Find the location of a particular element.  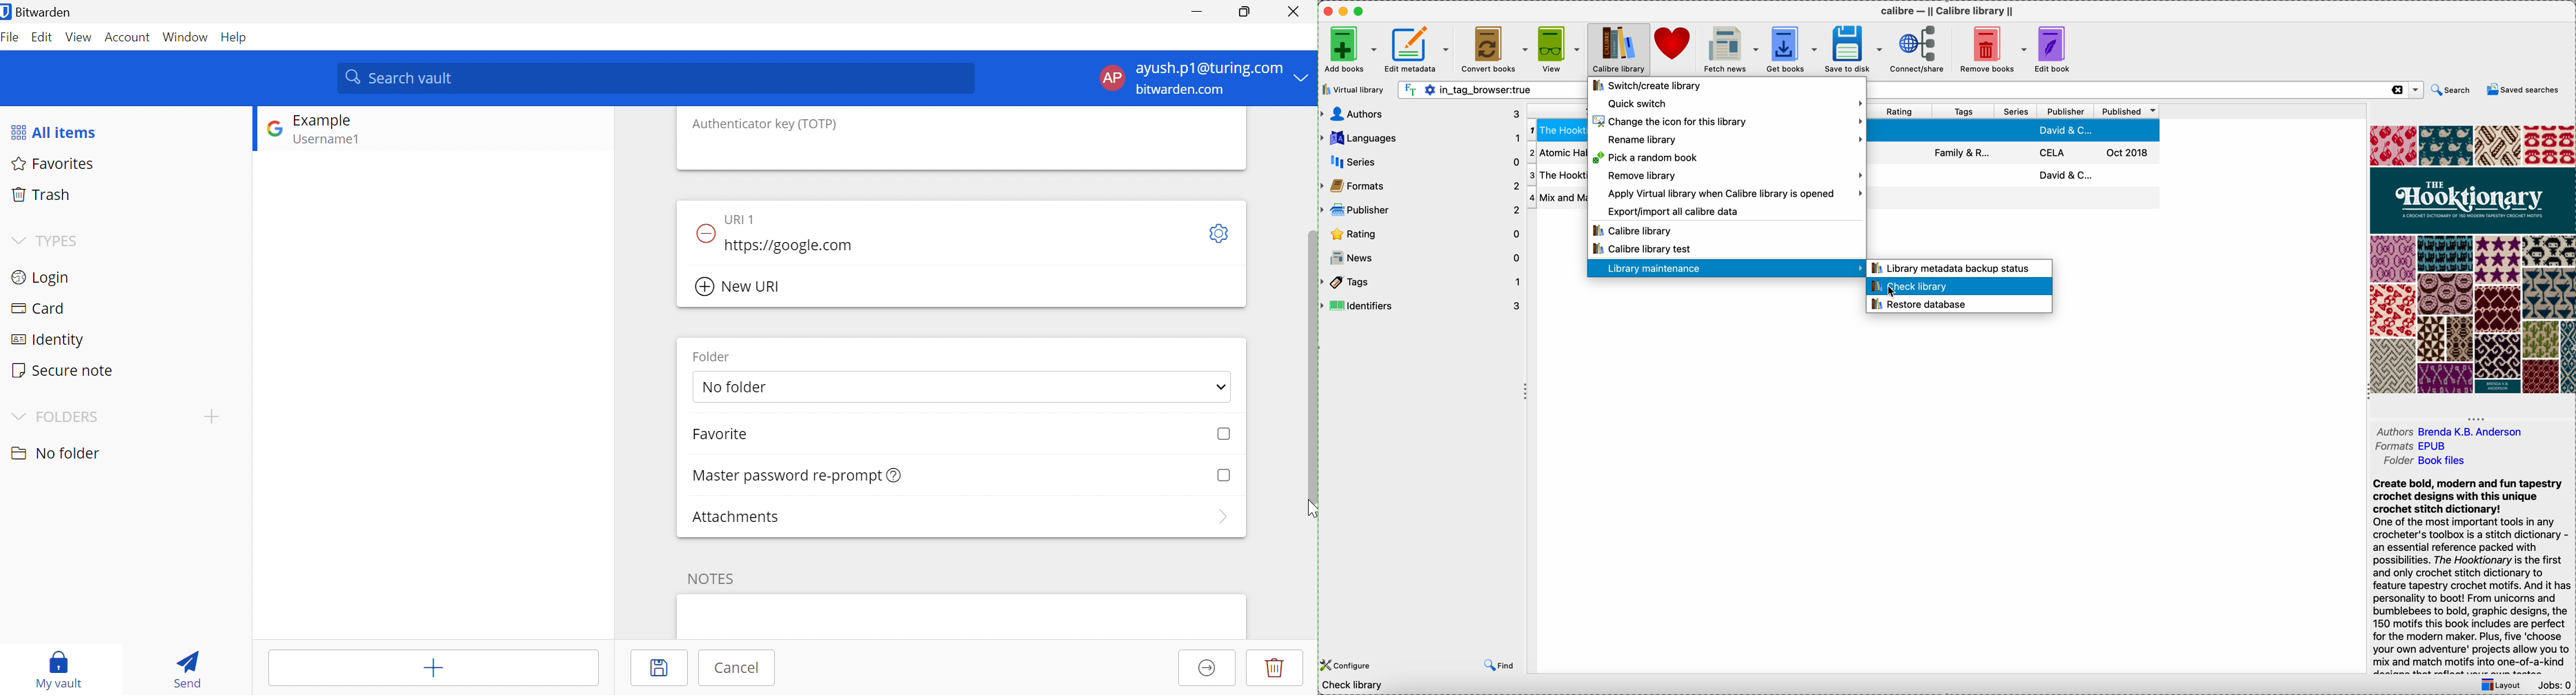

Drop Down is located at coordinates (17, 238).